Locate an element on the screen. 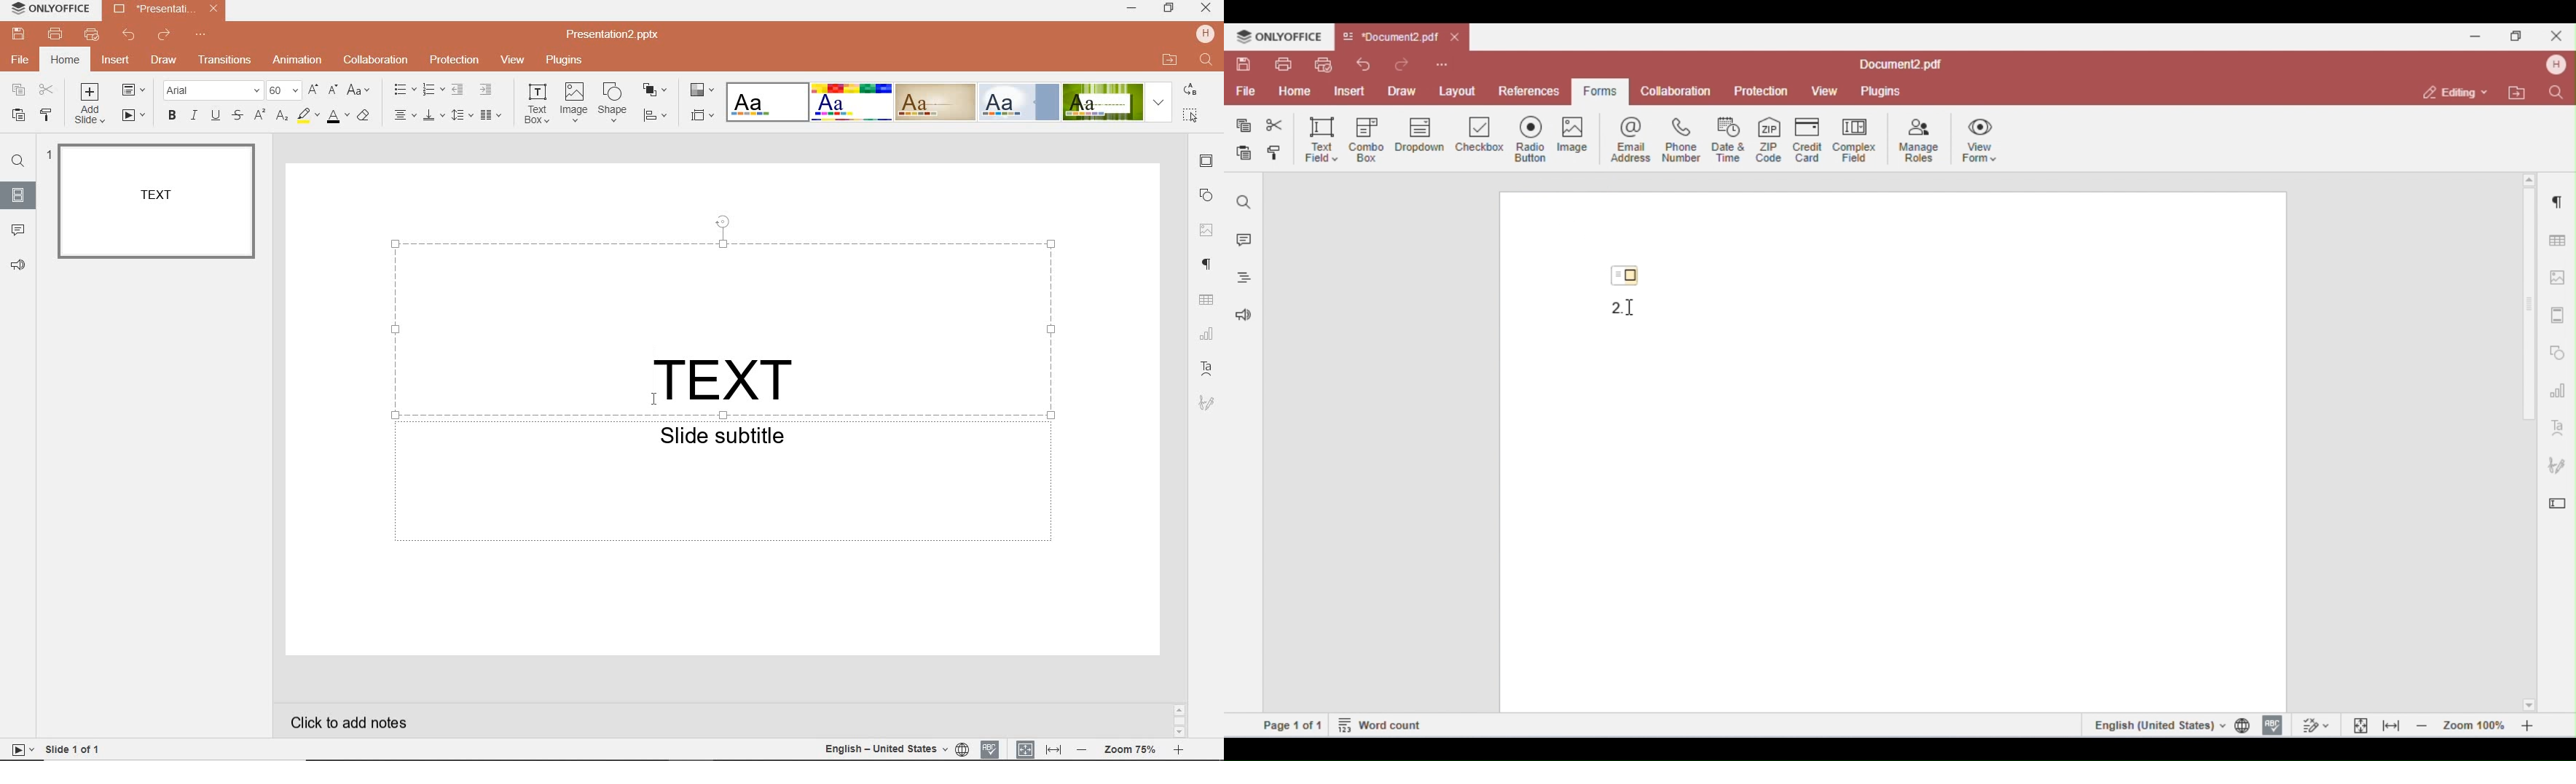 The image size is (2576, 784). CHANGE CASE is located at coordinates (359, 90).